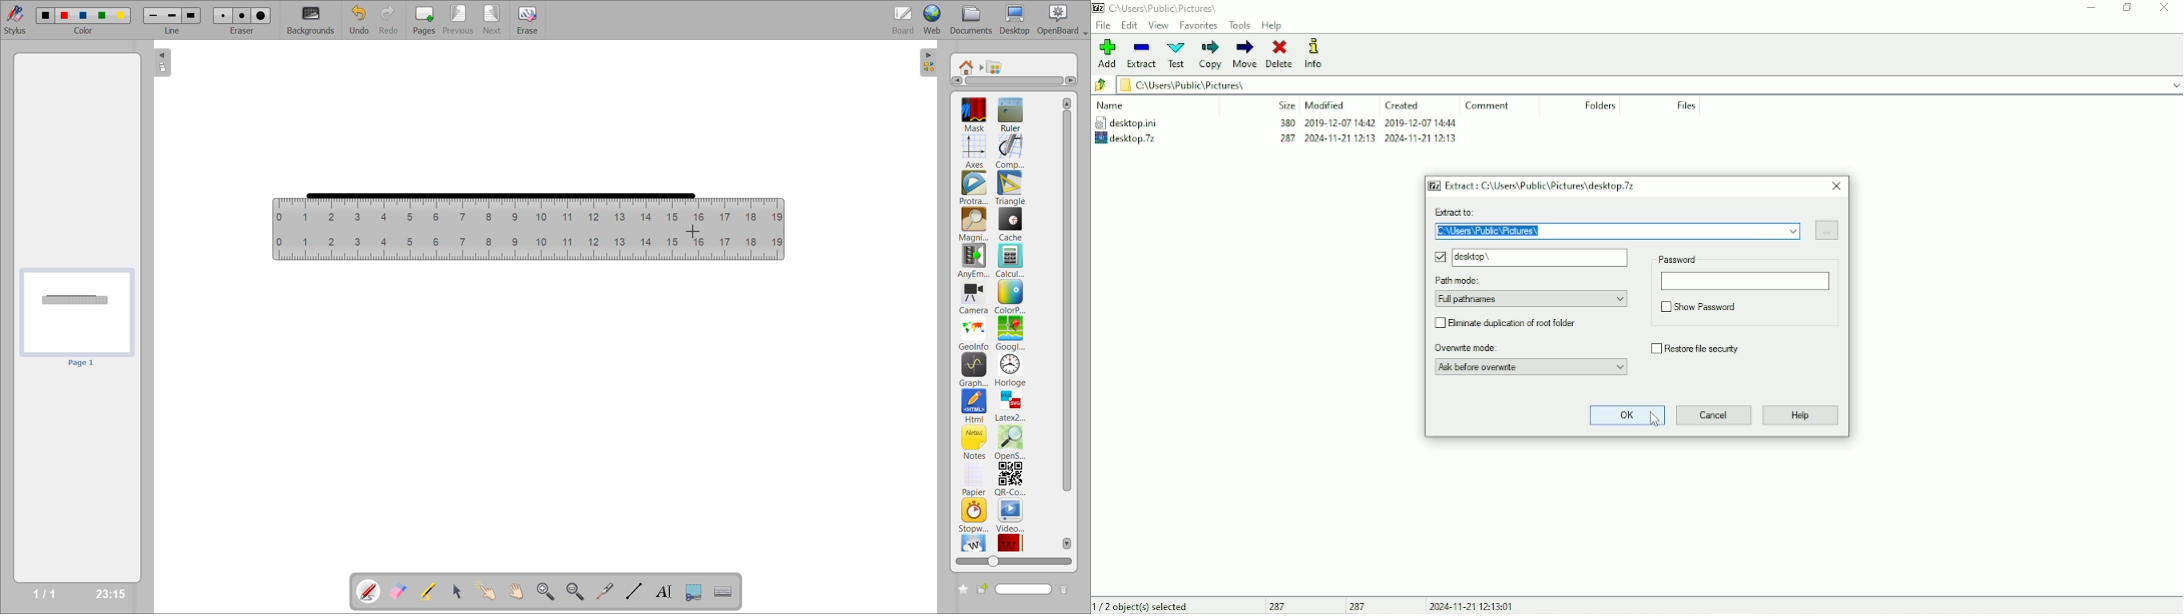 The height and width of the screenshot is (616, 2184). Describe the element at coordinates (1688, 106) in the screenshot. I see `Files` at that location.